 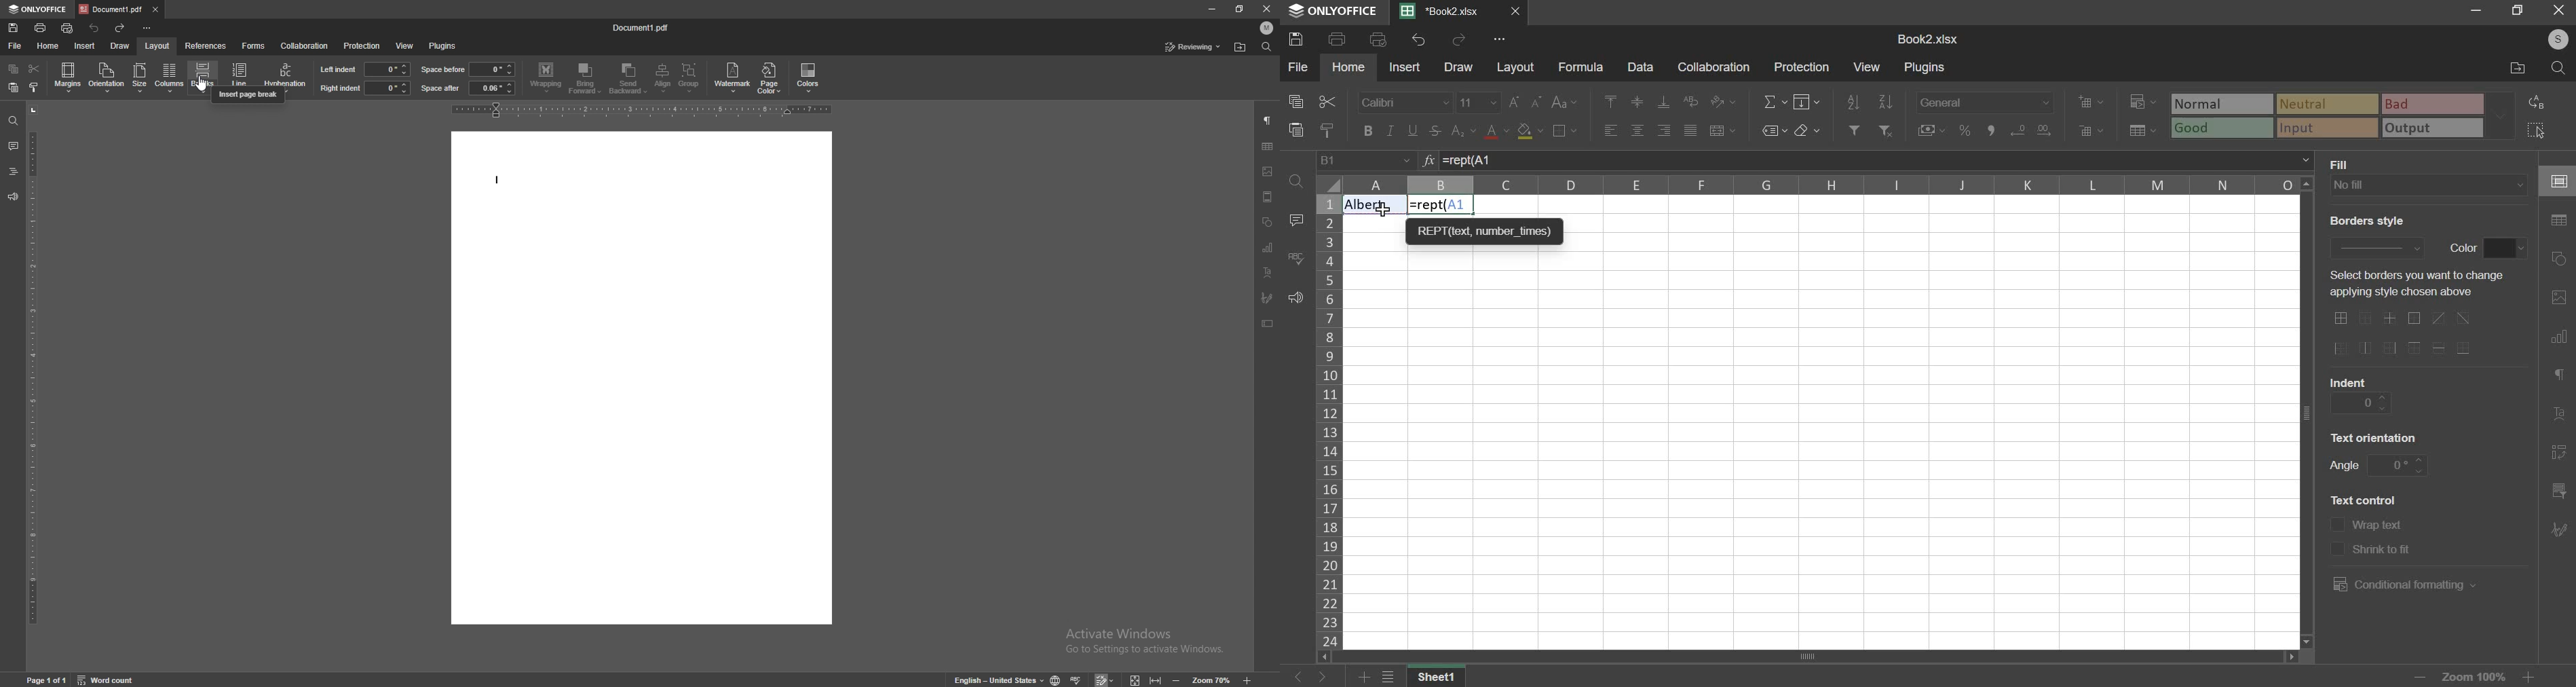 I want to click on =rept(A1, so click(x=1878, y=162).